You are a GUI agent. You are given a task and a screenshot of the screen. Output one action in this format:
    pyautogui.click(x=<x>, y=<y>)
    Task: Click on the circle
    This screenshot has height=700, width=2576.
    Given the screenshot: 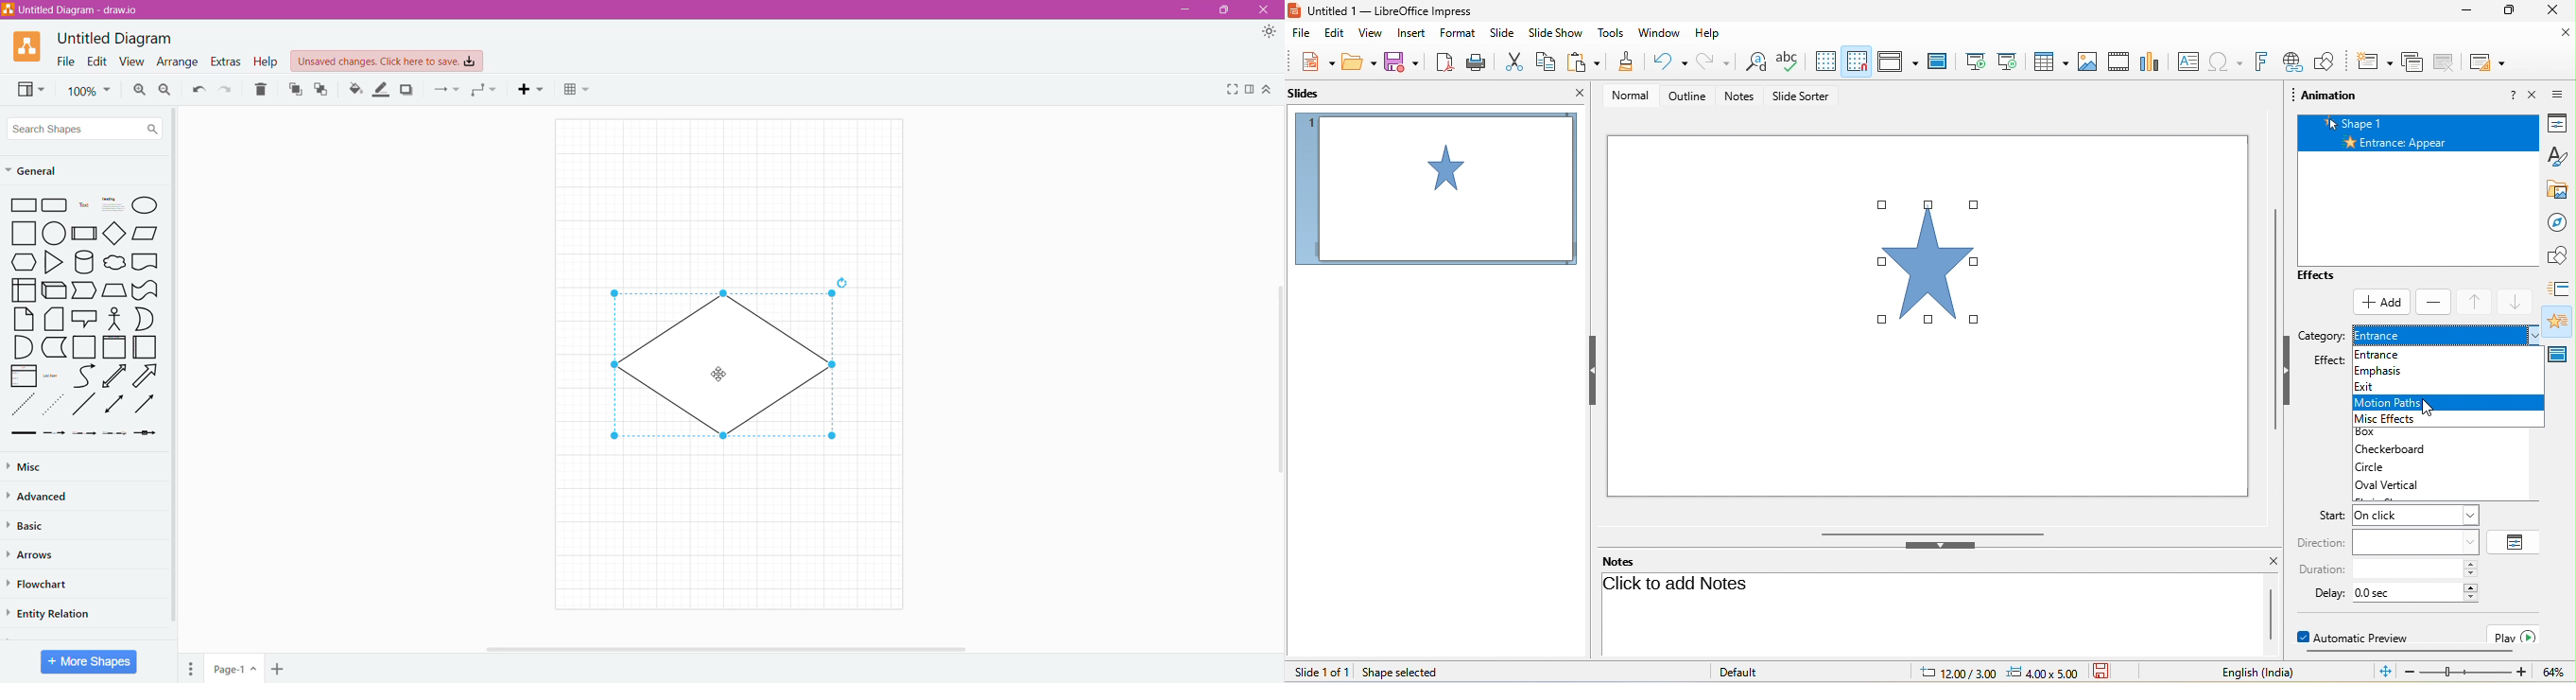 What is the action you would take?
    pyautogui.click(x=2391, y=466)
    